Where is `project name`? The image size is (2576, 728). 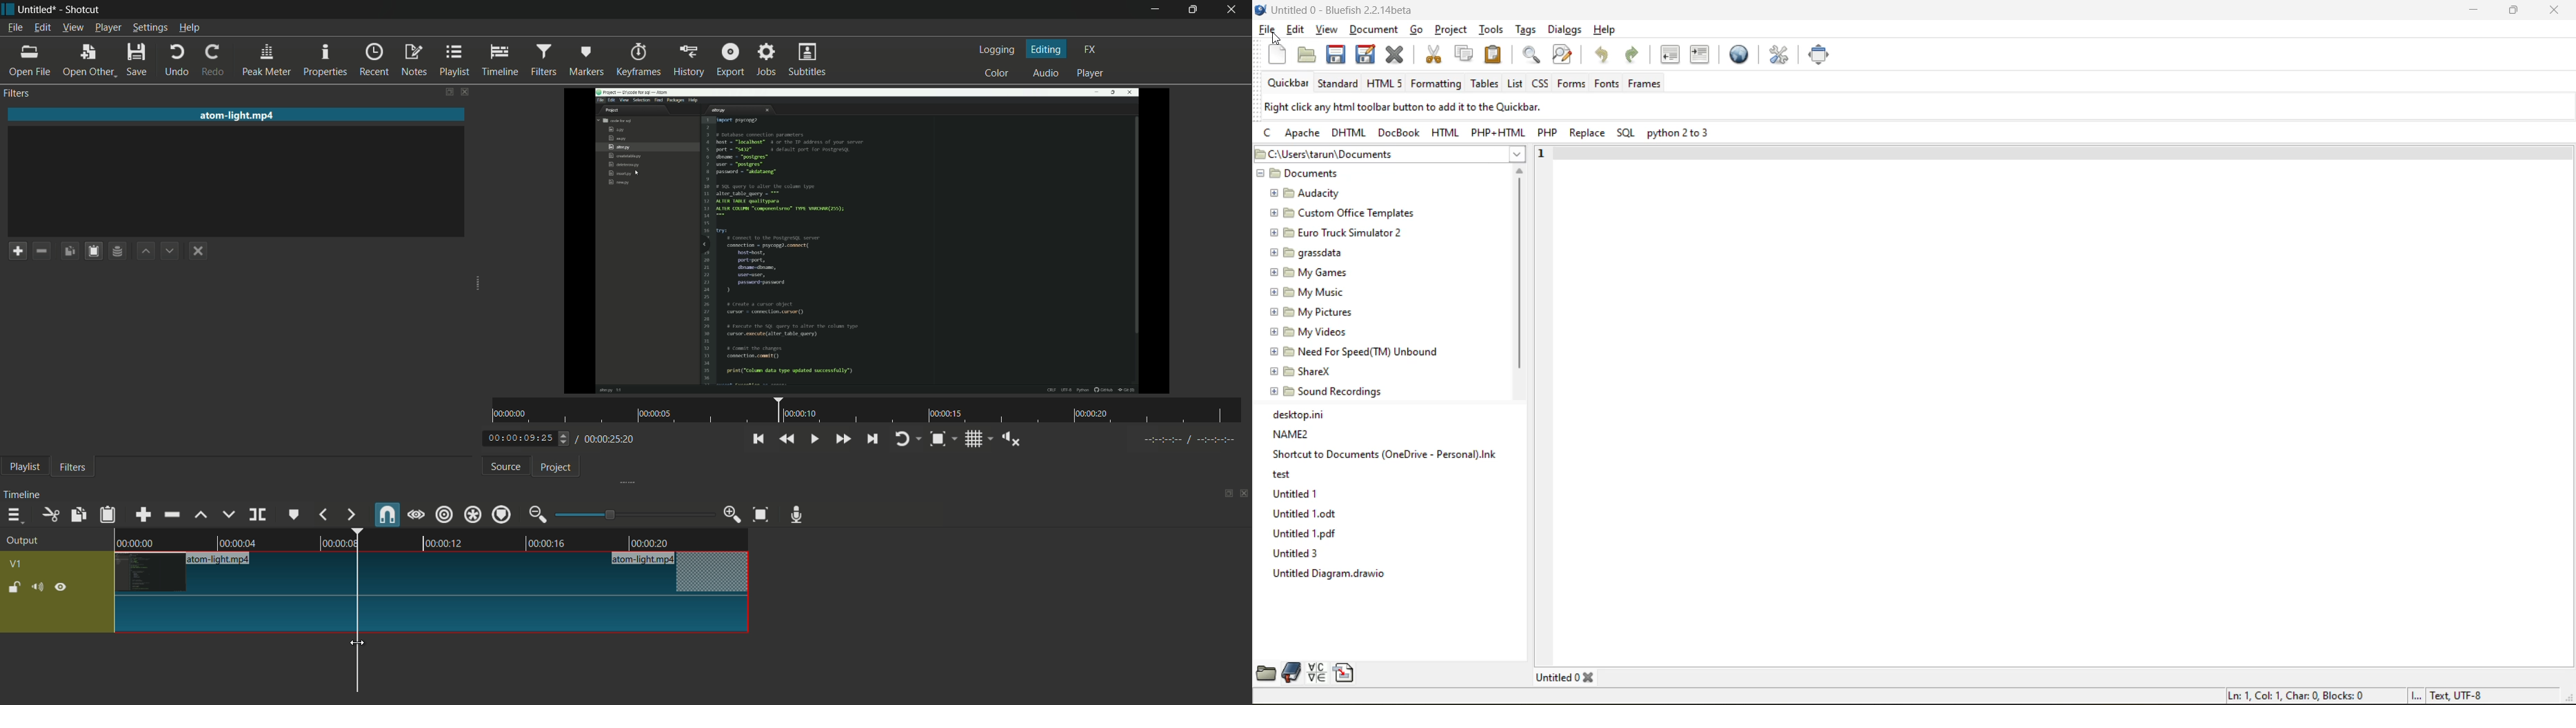 project name is located at coordinates (40, 10).